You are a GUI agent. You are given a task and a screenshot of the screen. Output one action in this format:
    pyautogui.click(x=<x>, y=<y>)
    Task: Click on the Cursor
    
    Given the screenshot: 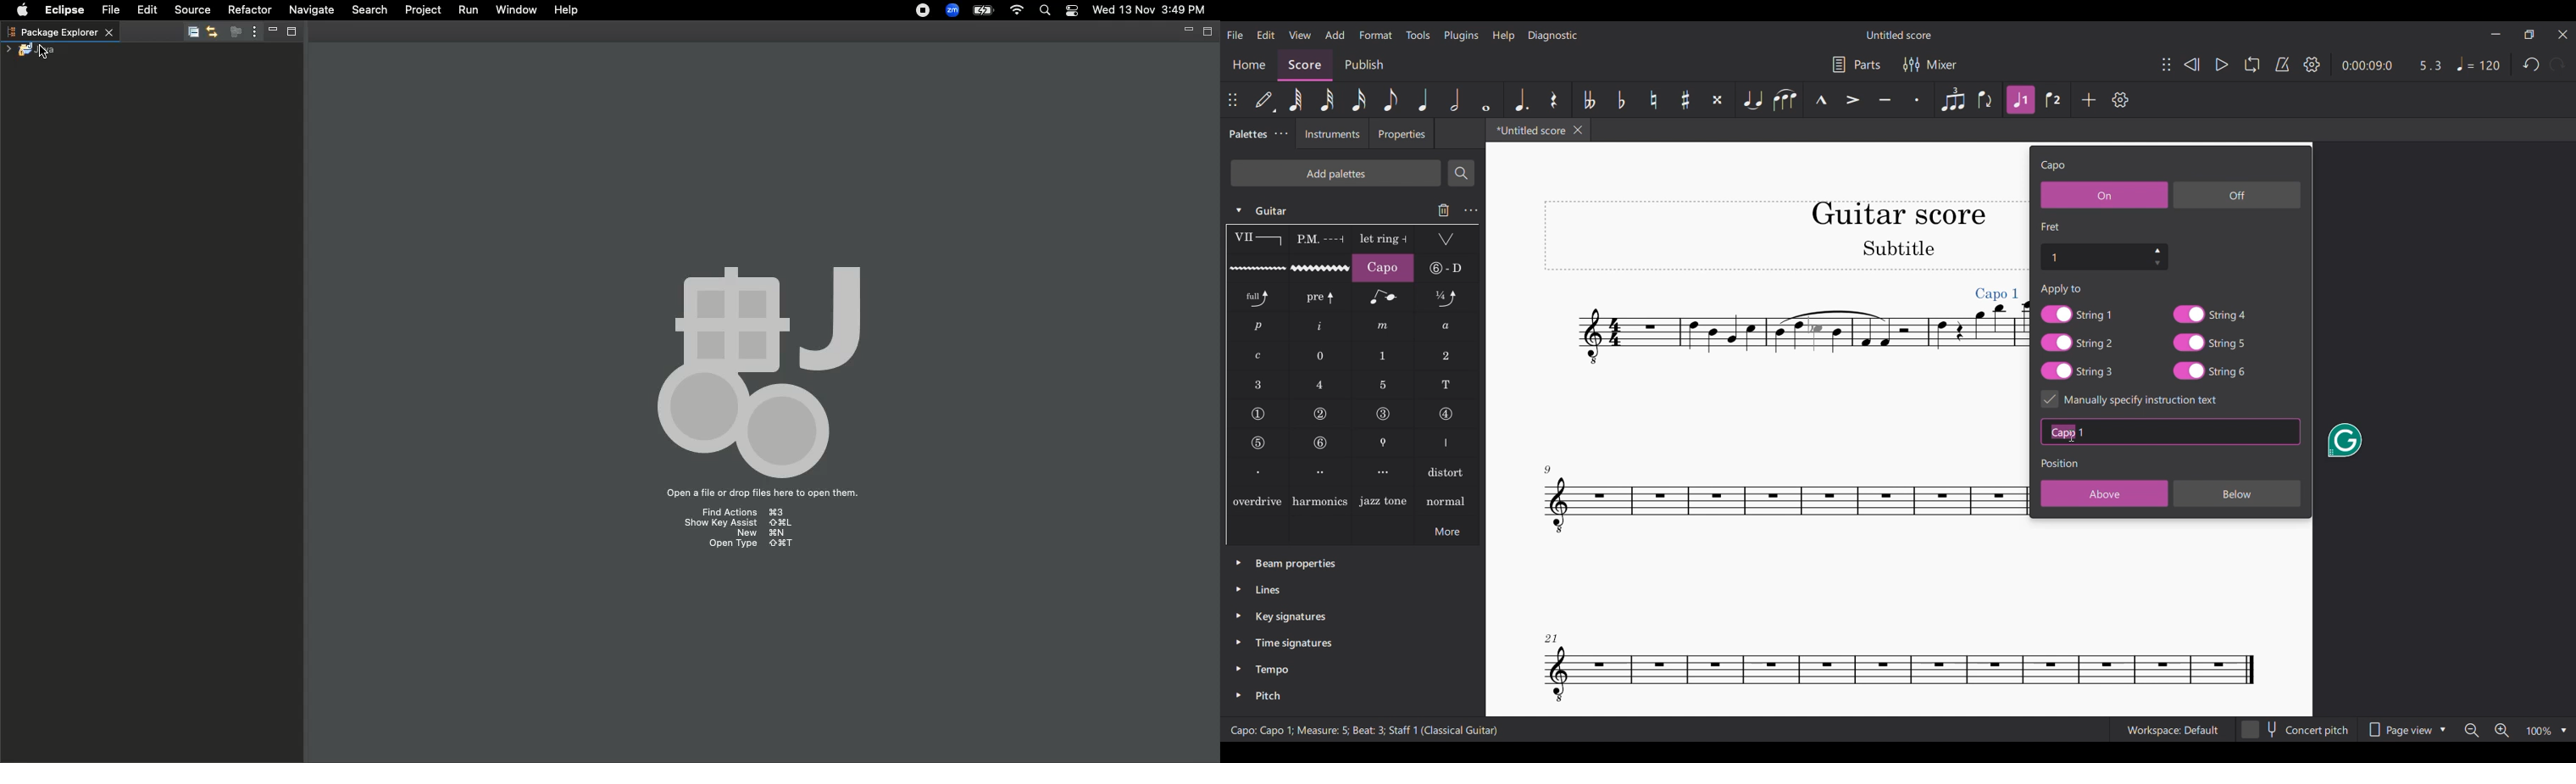 What is the action you would take?
    pyautogui.click(x=2072, y=436)
    